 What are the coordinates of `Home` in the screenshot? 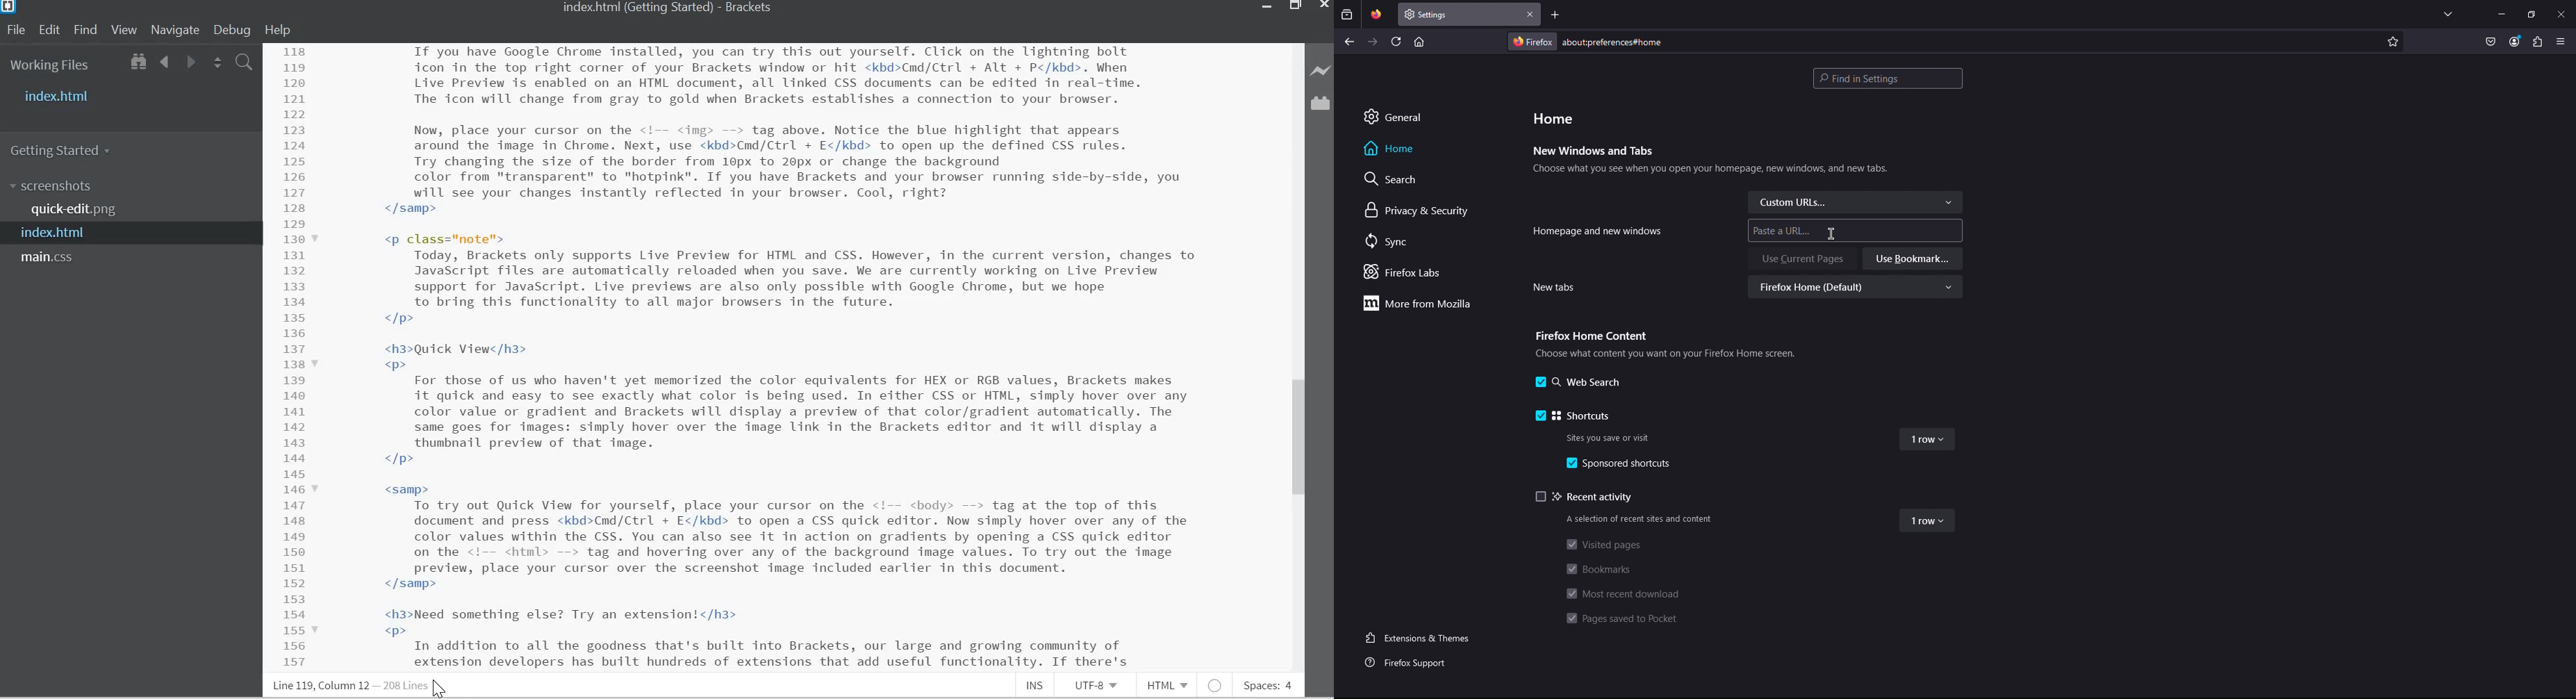 It's located at (1553, 117).